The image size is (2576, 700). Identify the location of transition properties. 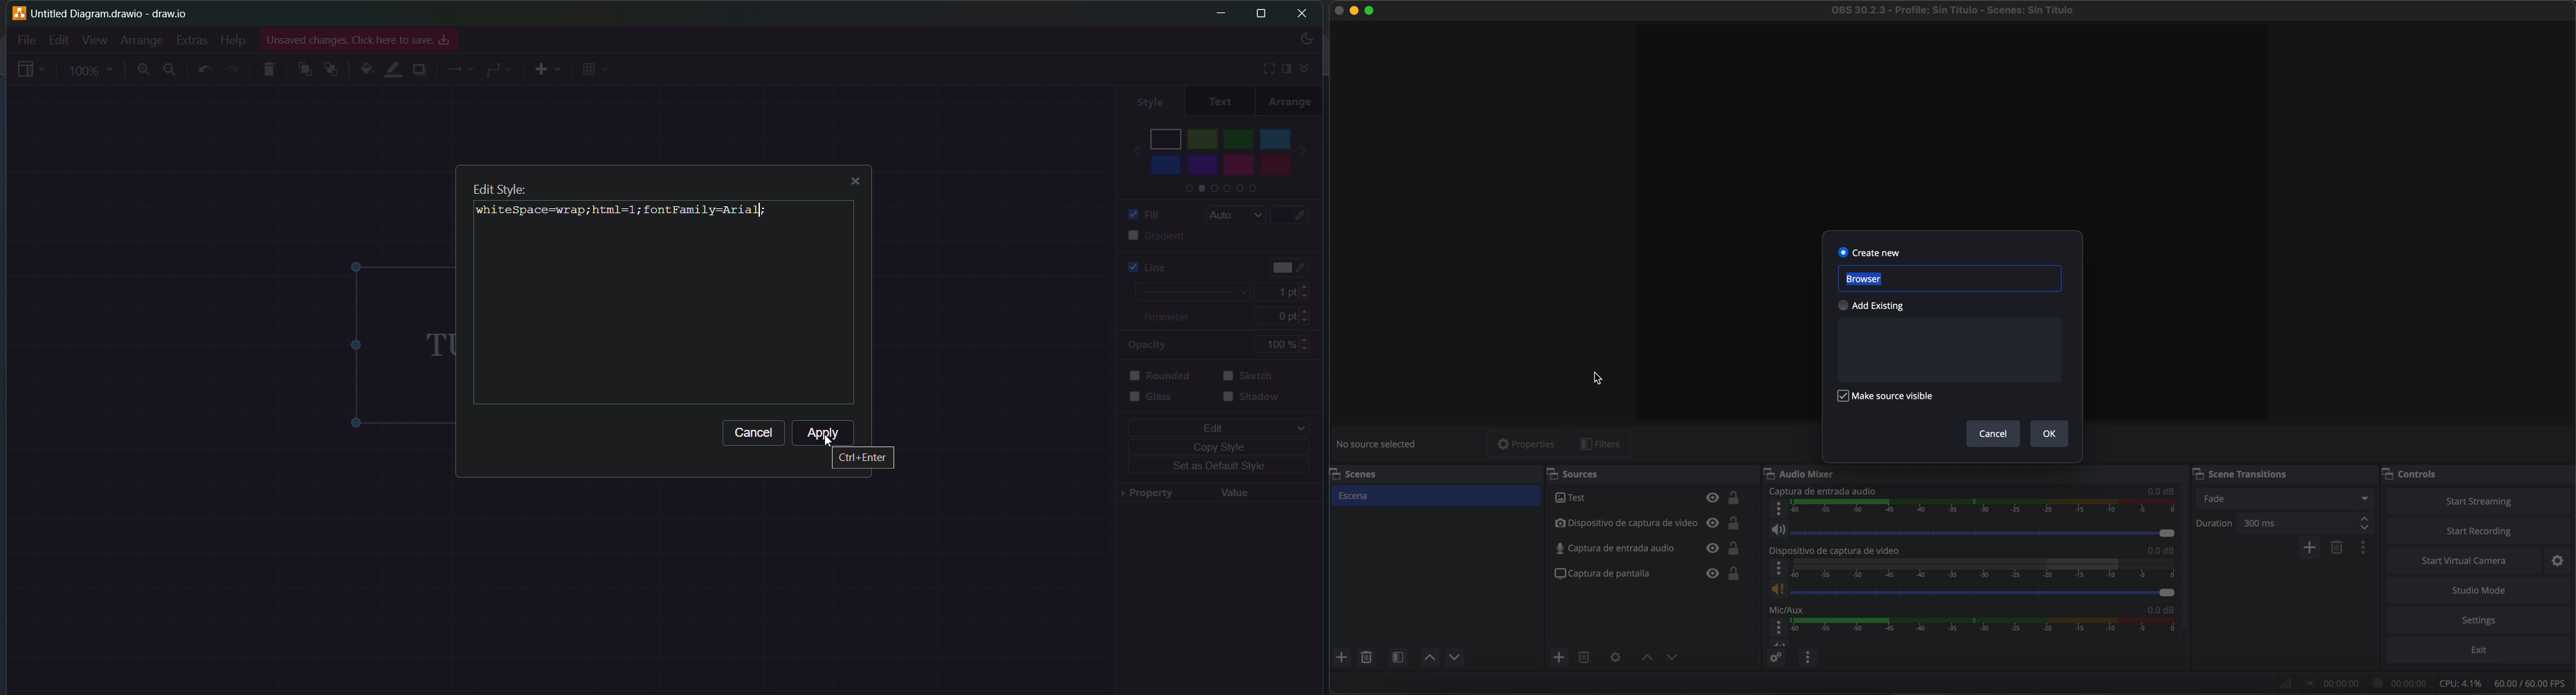
(2365, 549).